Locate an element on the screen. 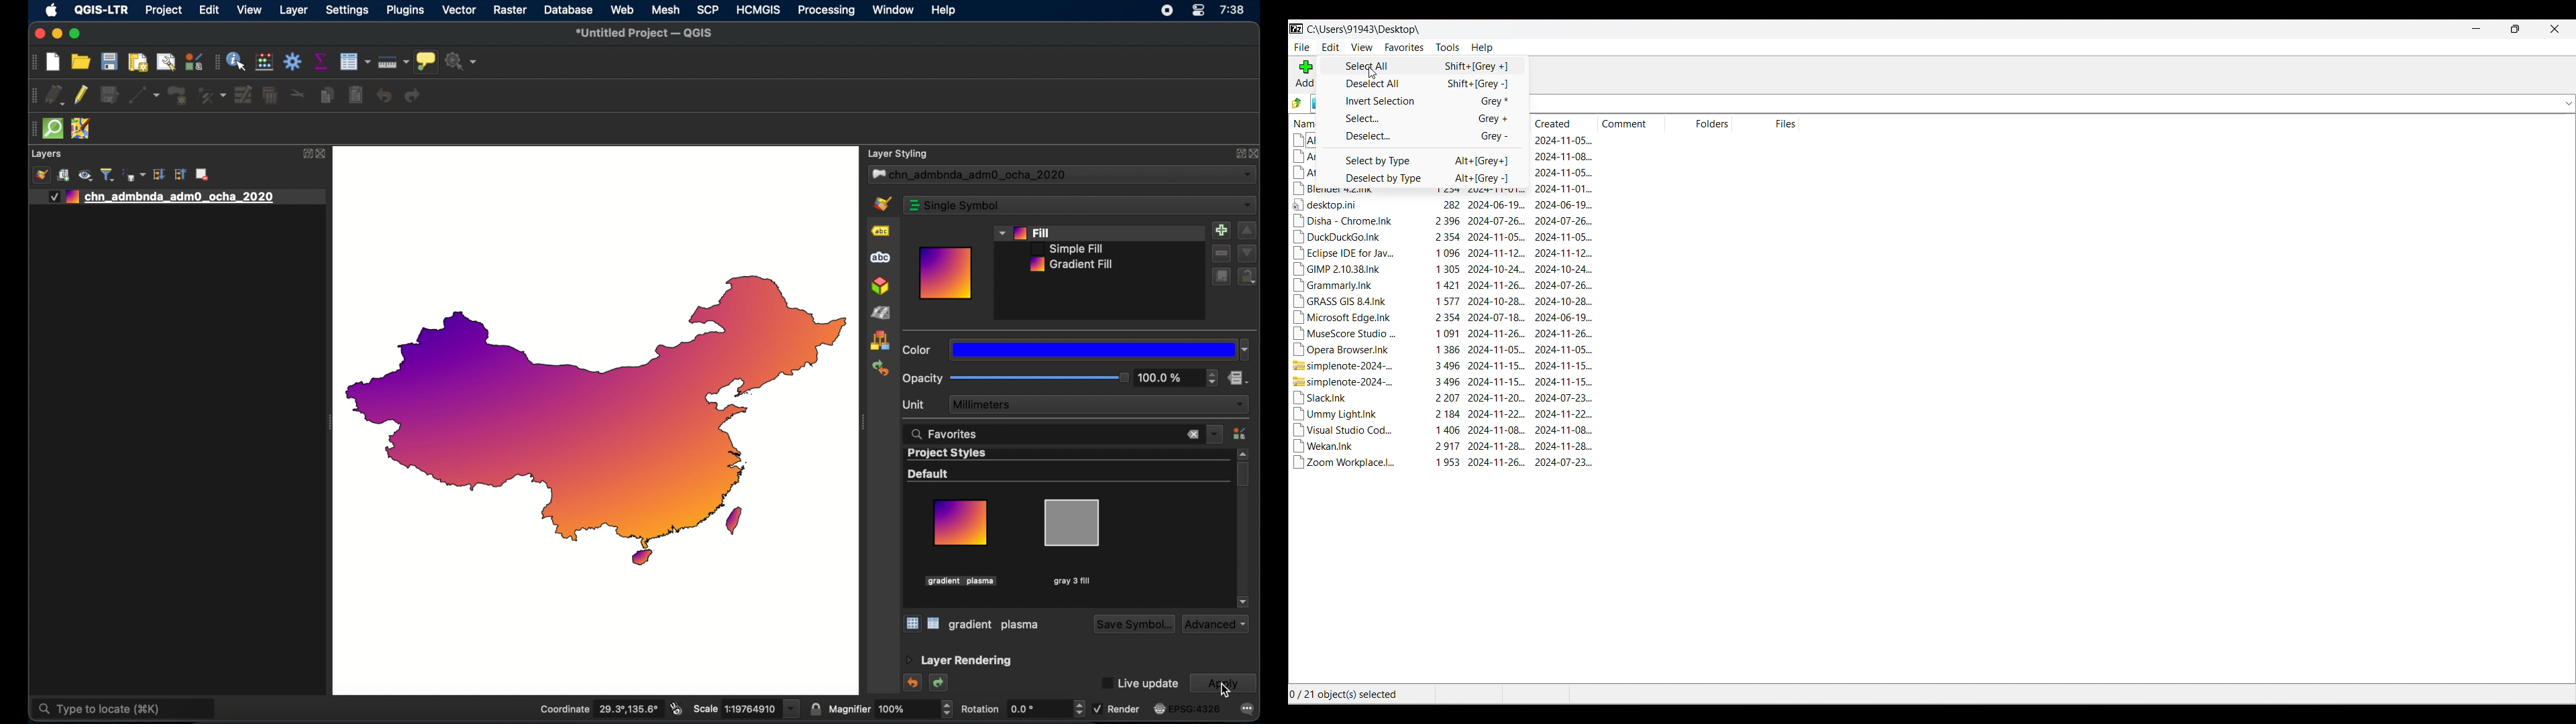 This screenshot has width=2576, height=728. save is located at coordinates (110, 61).